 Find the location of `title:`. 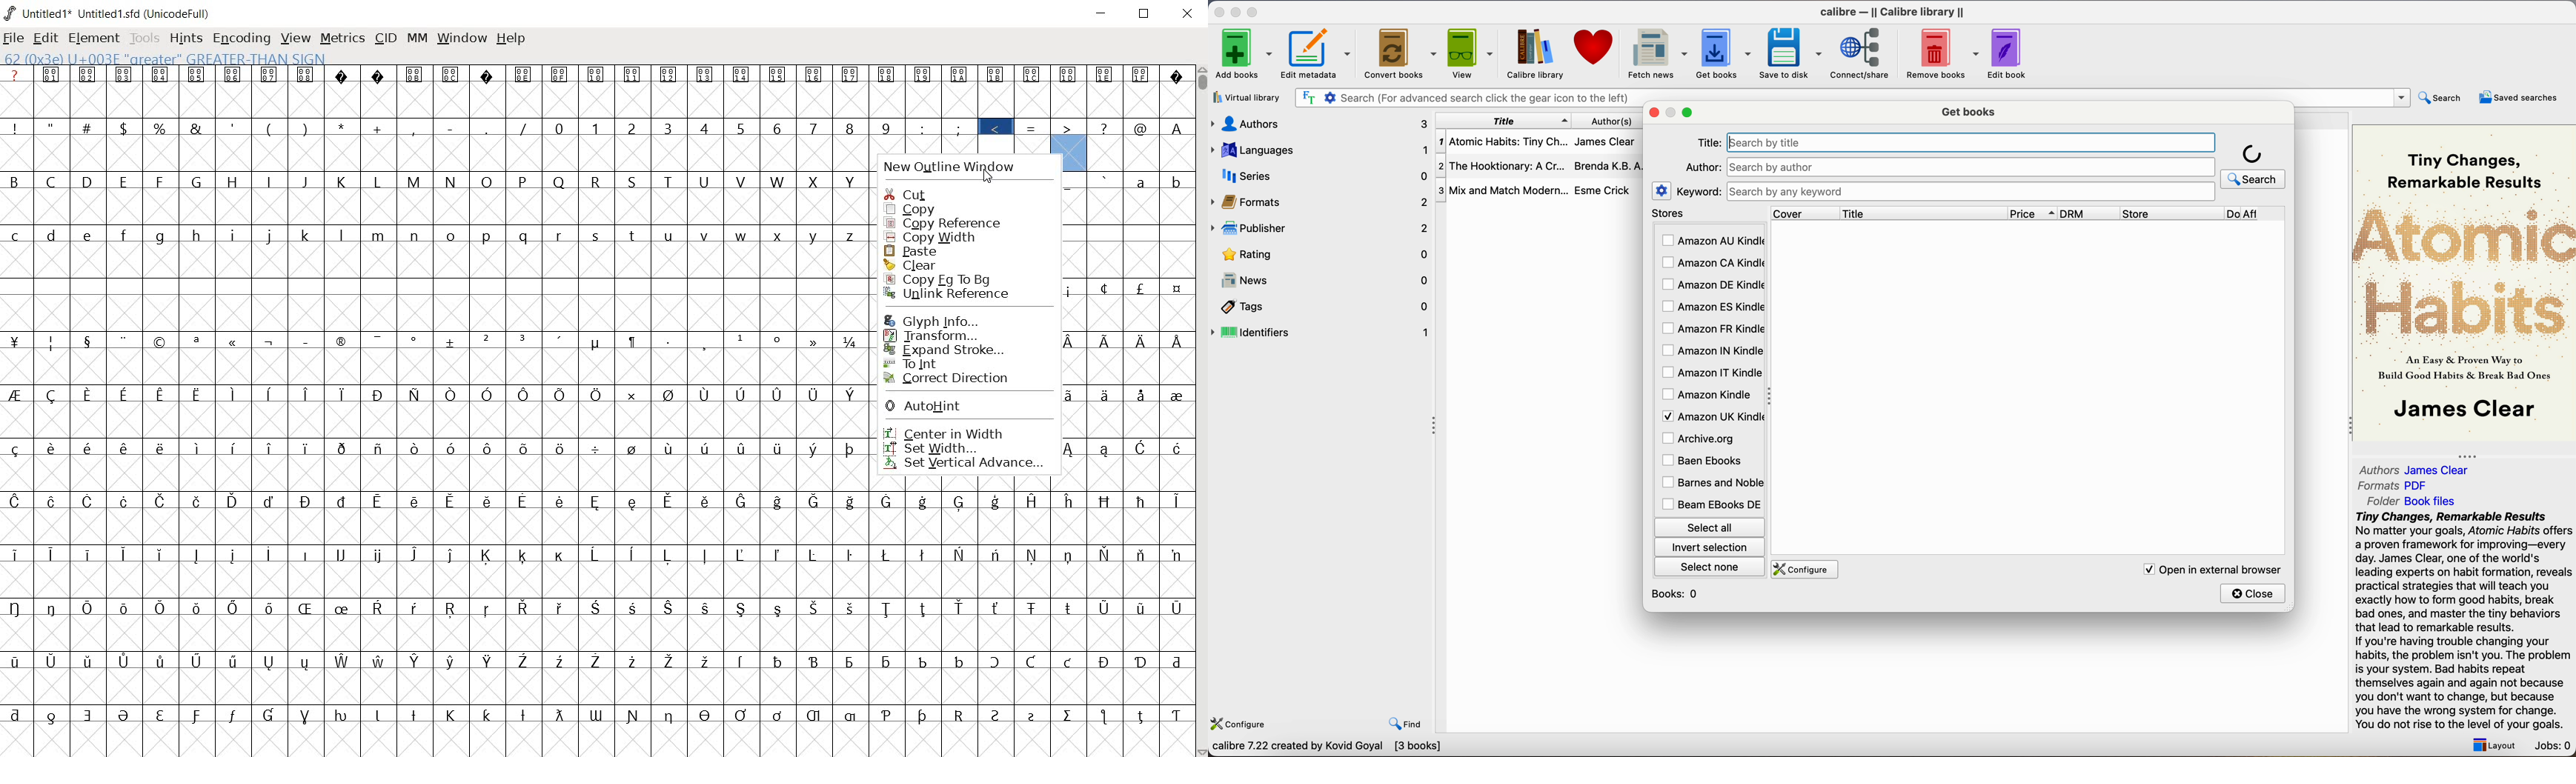

title: is located at coordinates (1709, 143).